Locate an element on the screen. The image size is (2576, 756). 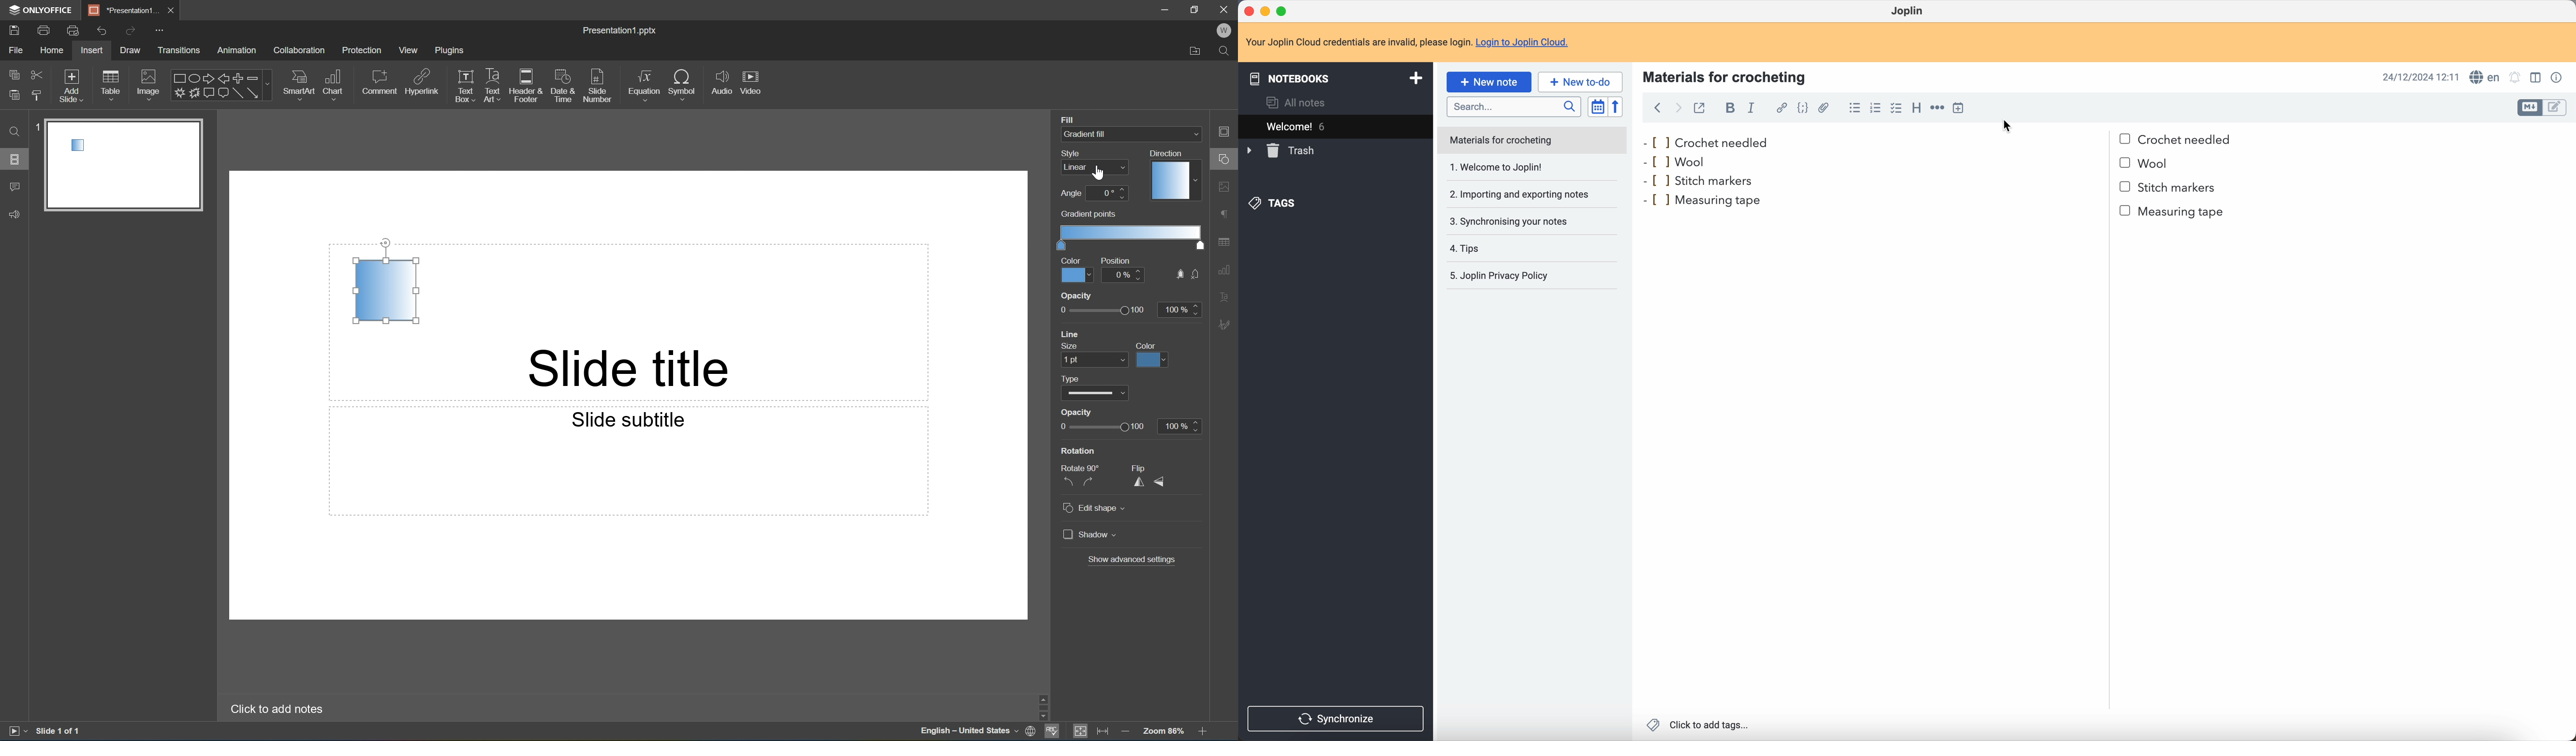
close is located at coordinates (1251, 11).